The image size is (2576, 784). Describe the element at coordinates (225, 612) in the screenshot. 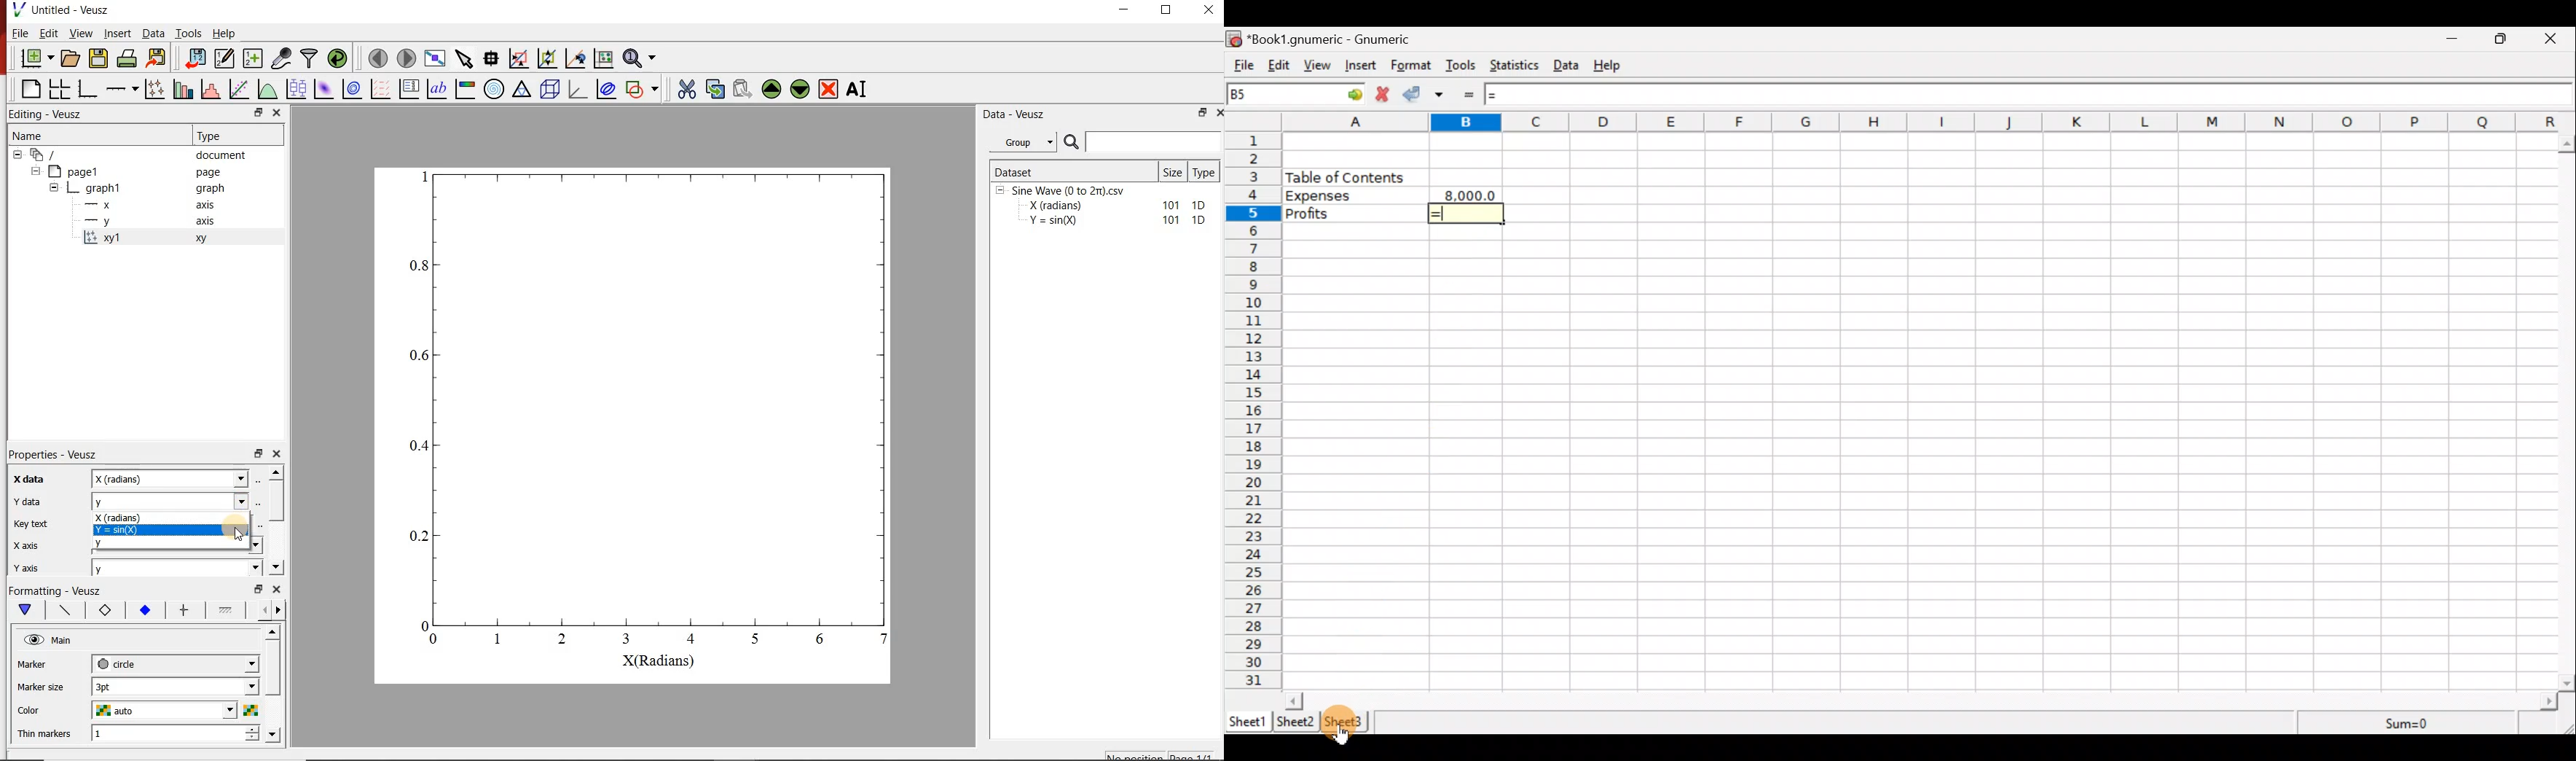

I see `options` at that location.